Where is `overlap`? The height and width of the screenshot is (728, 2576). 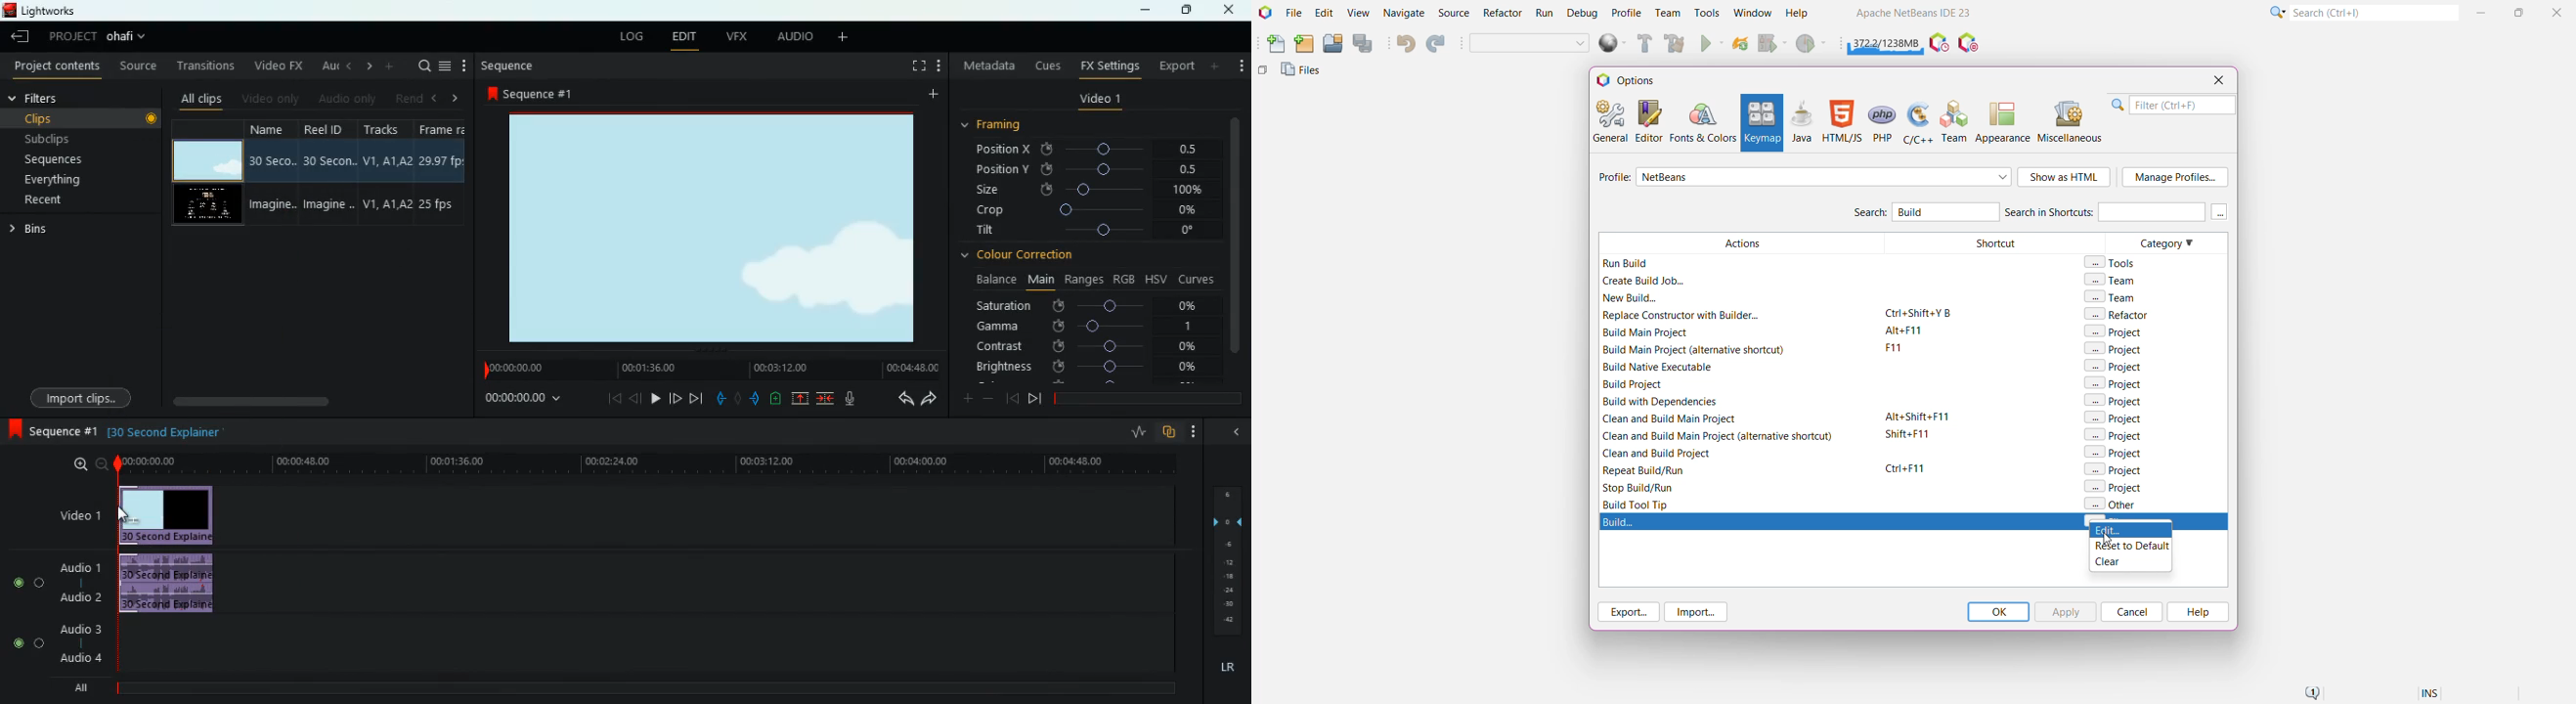 overlap is located at coordinates (1169, 433).